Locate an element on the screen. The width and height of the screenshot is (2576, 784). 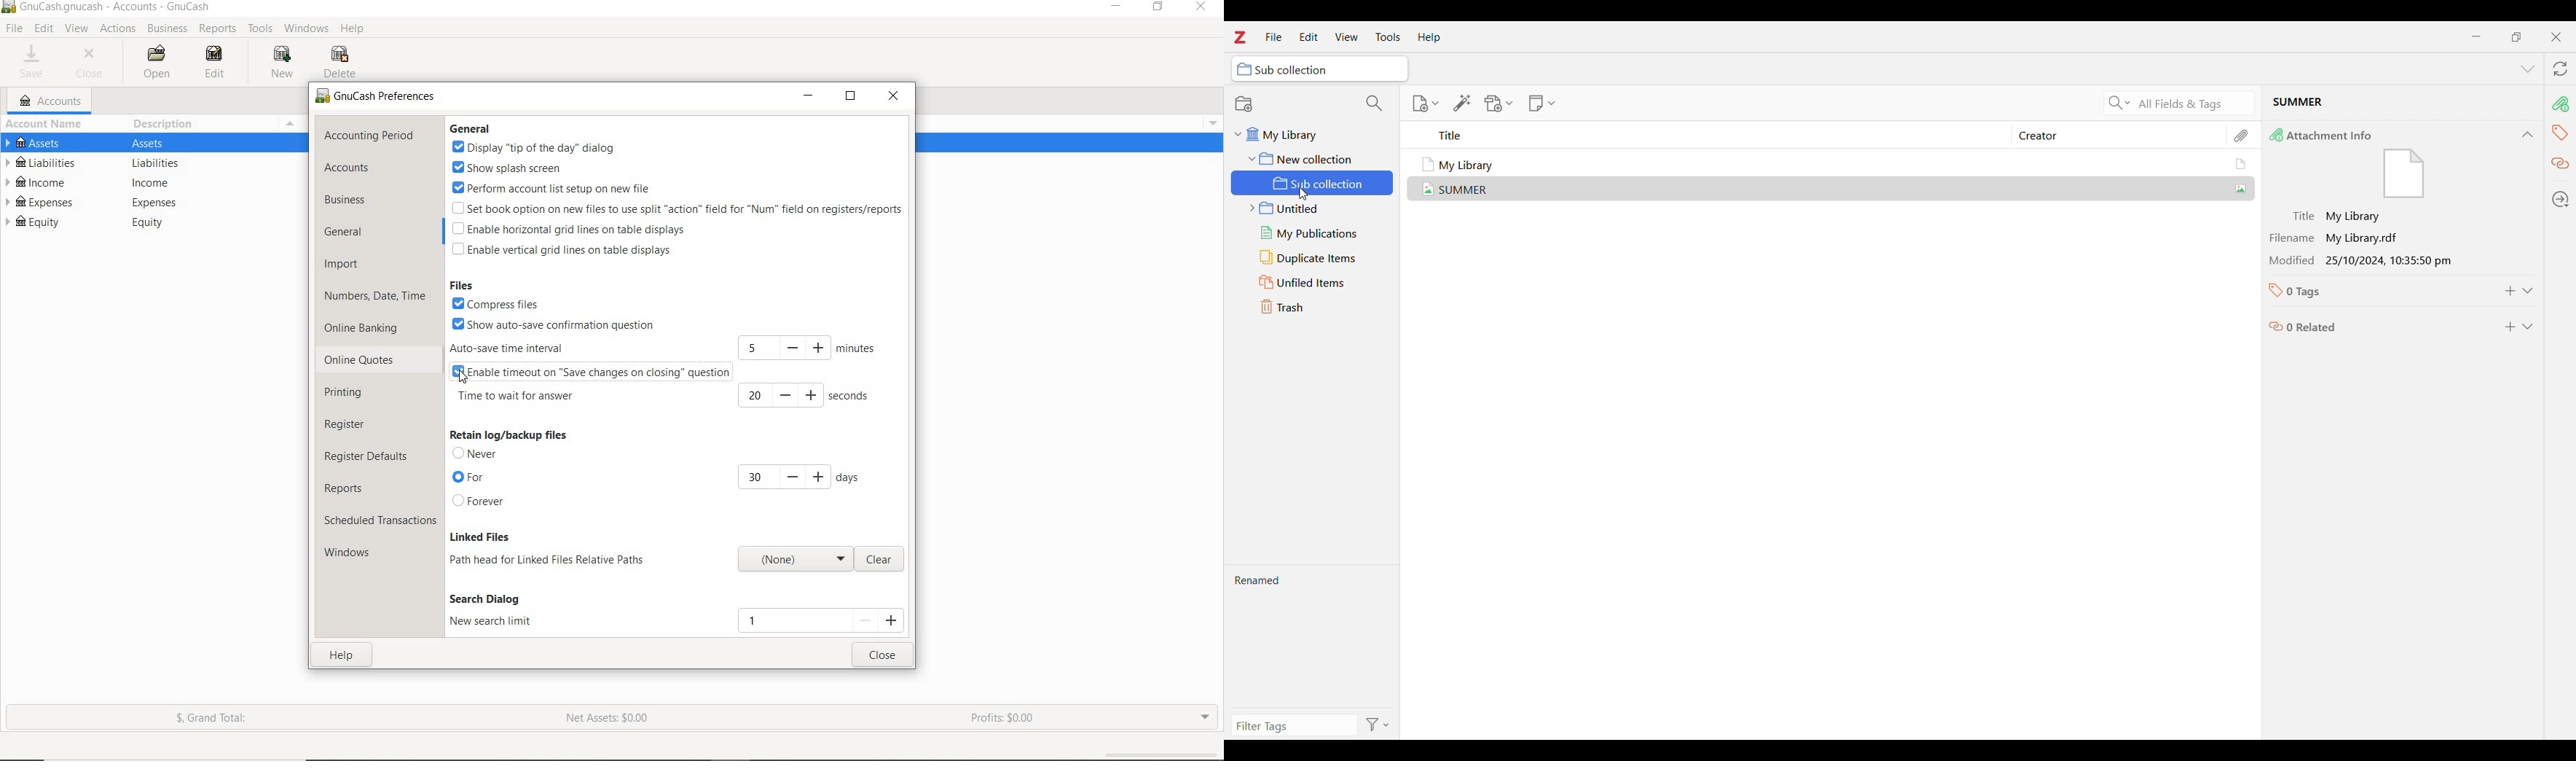
clicked to enable is located at coordinates (463, 378).